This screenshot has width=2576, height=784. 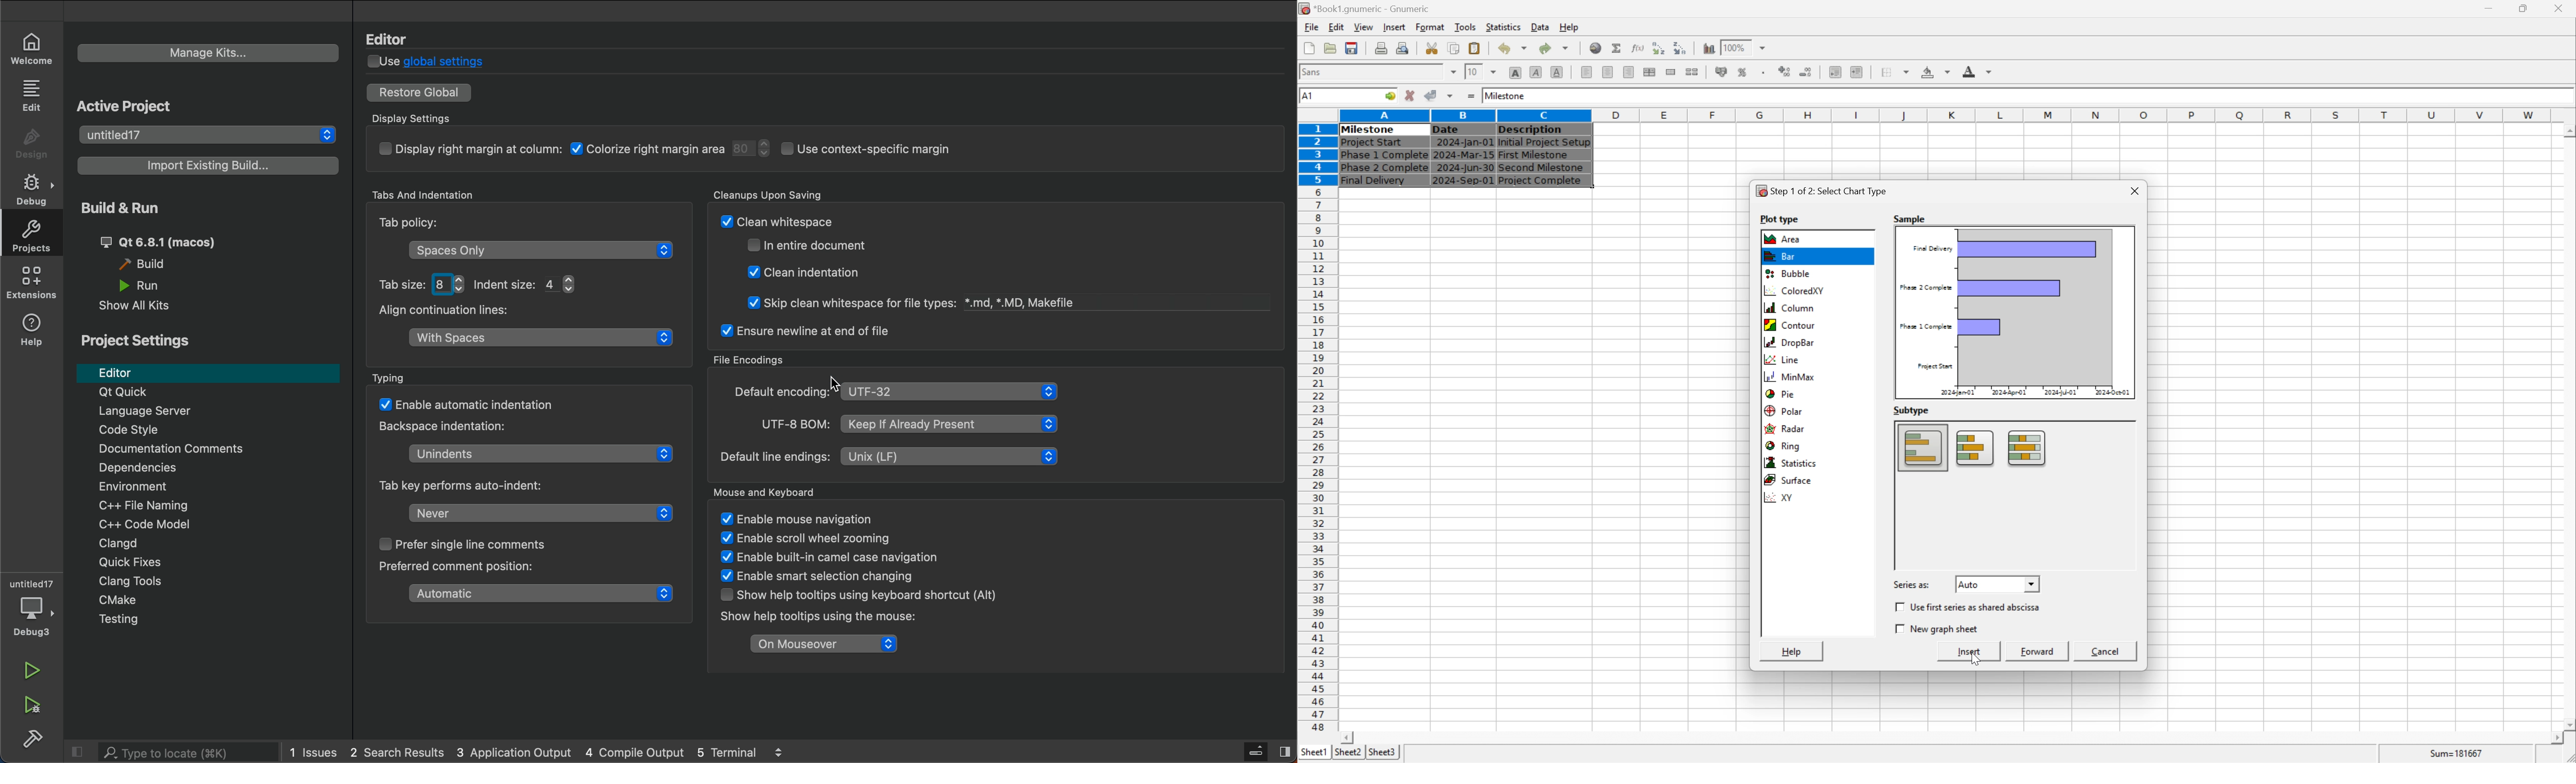 What do you see at coordinates (529, 284) in the screenshot?
I see `Indent Size` at bounding box center [529, 284].